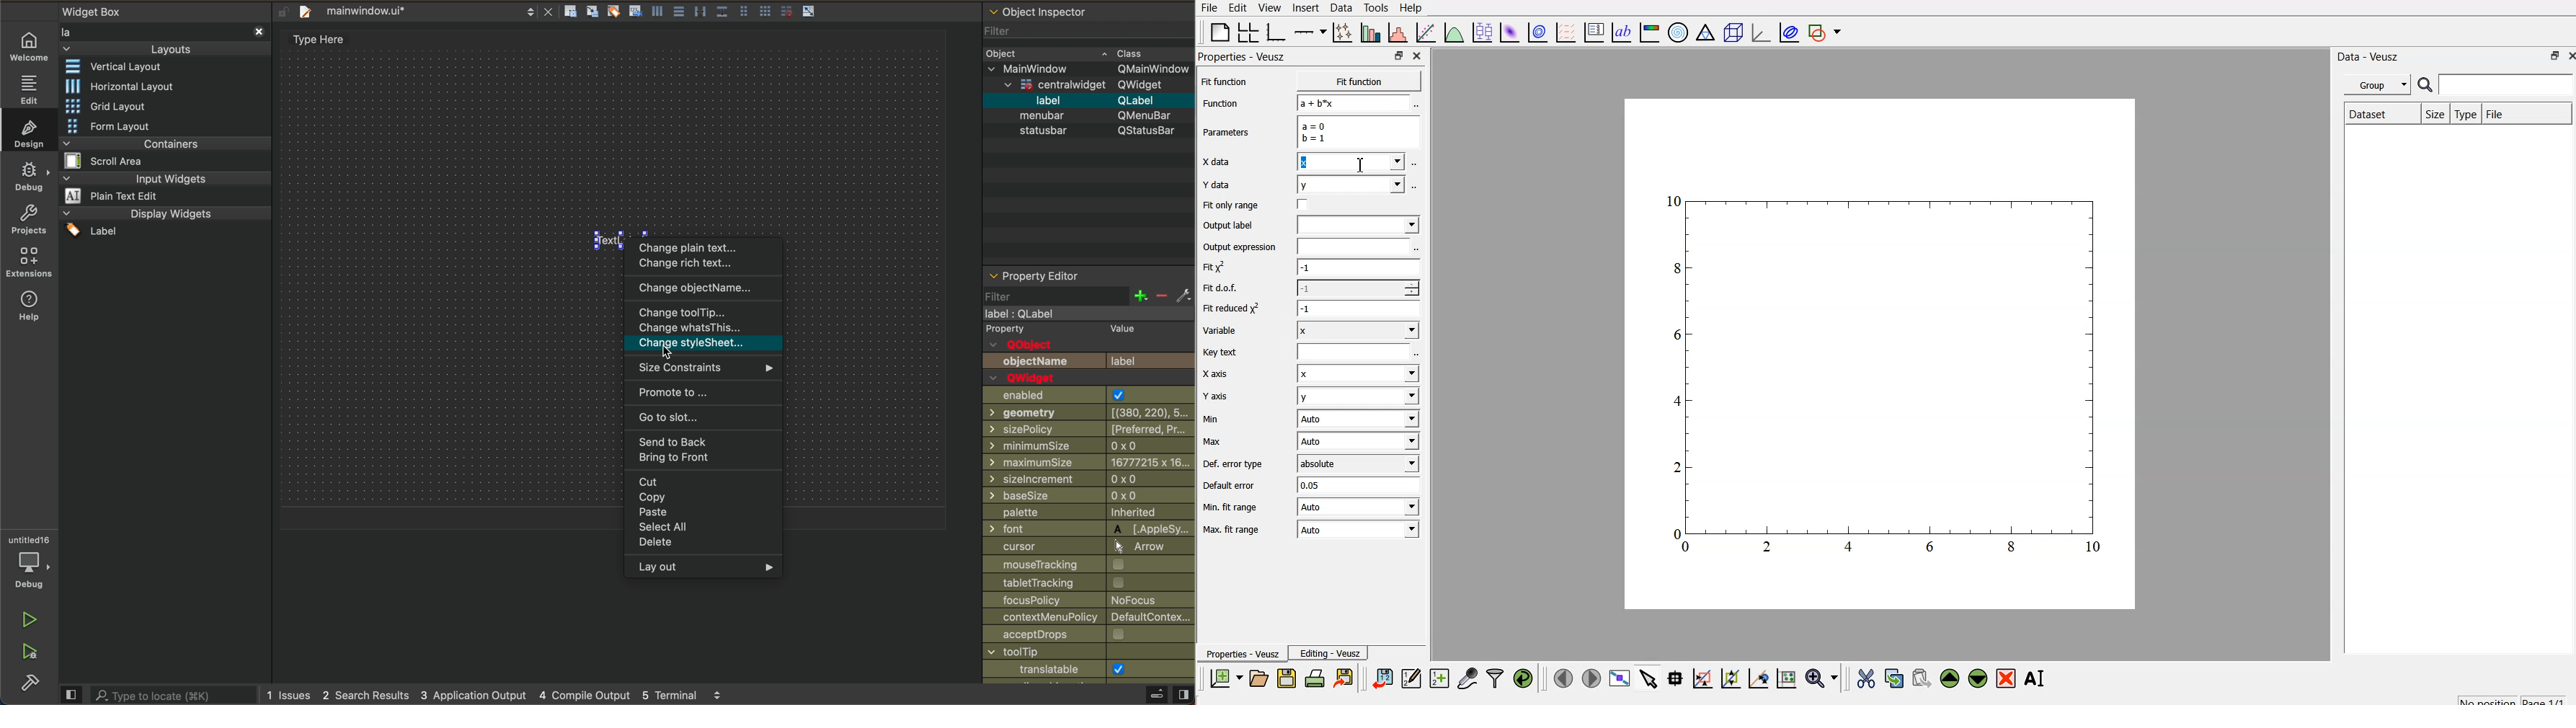 The height and width of the screenshot is (728, 2576). What do you see at coordinates (1425, 35) in the screenshot?
I see `fit  a function to data` at bounding box center [1425, 35].